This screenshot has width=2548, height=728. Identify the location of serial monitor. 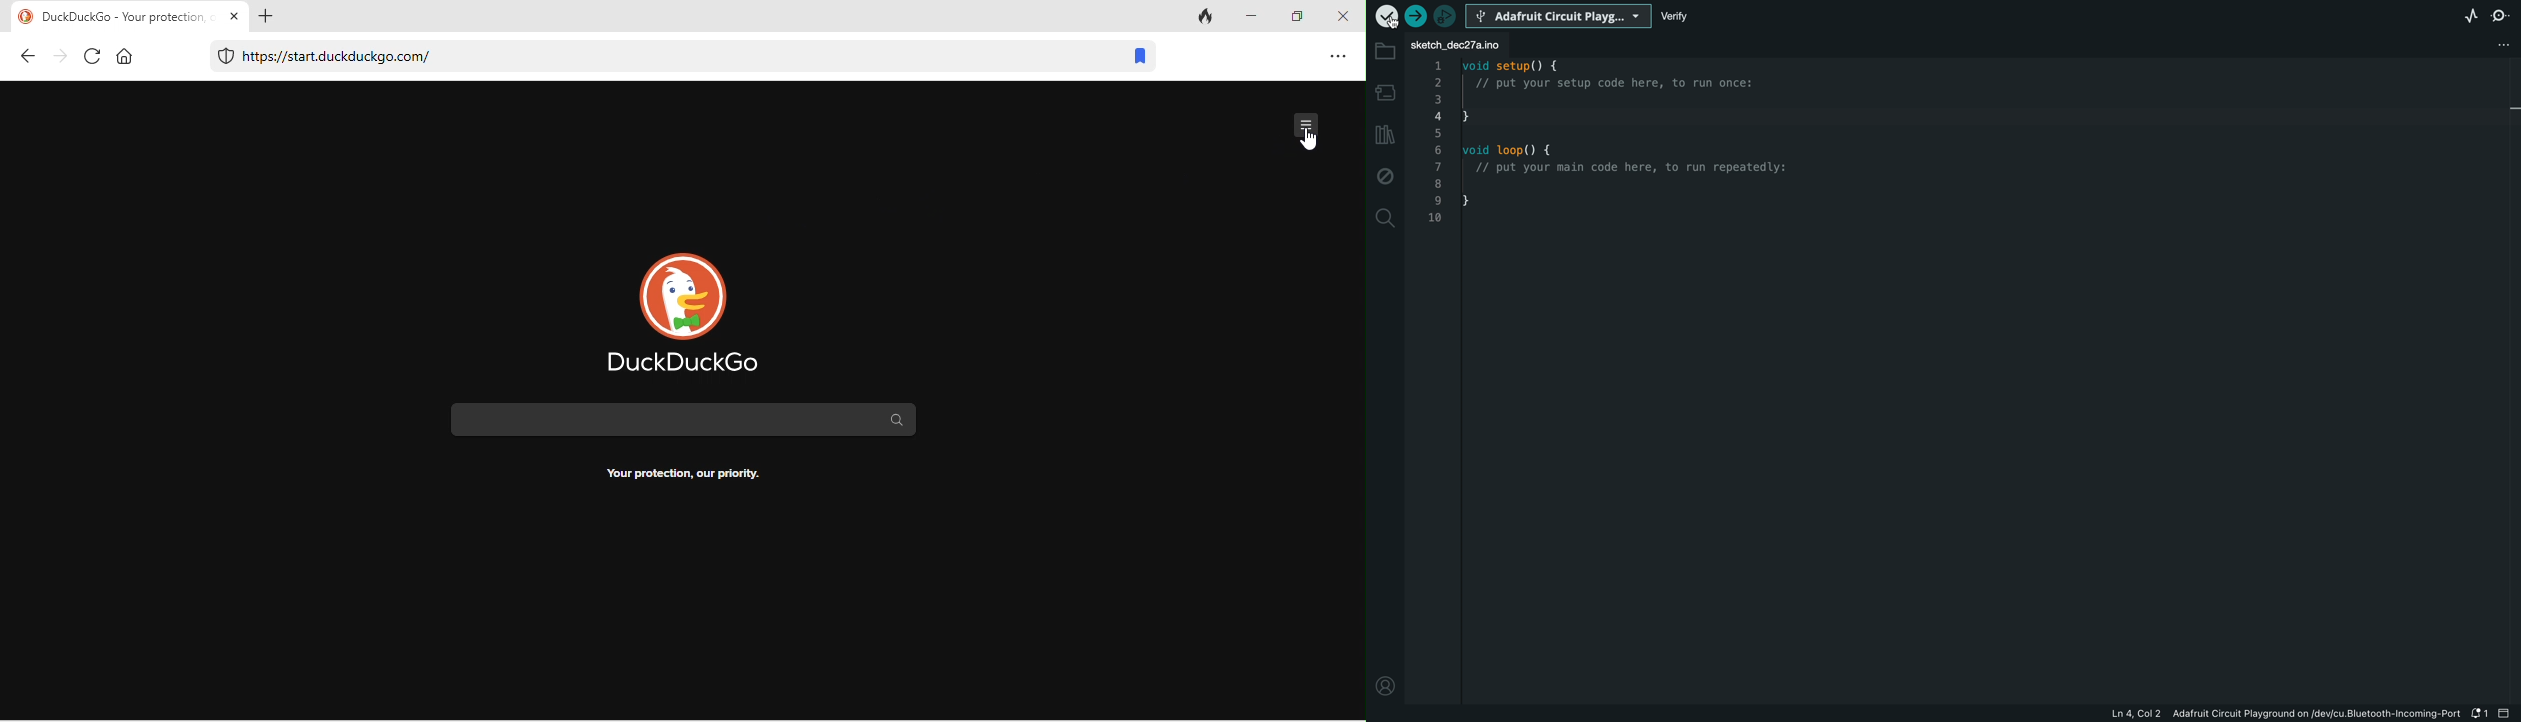
(2500, 14).